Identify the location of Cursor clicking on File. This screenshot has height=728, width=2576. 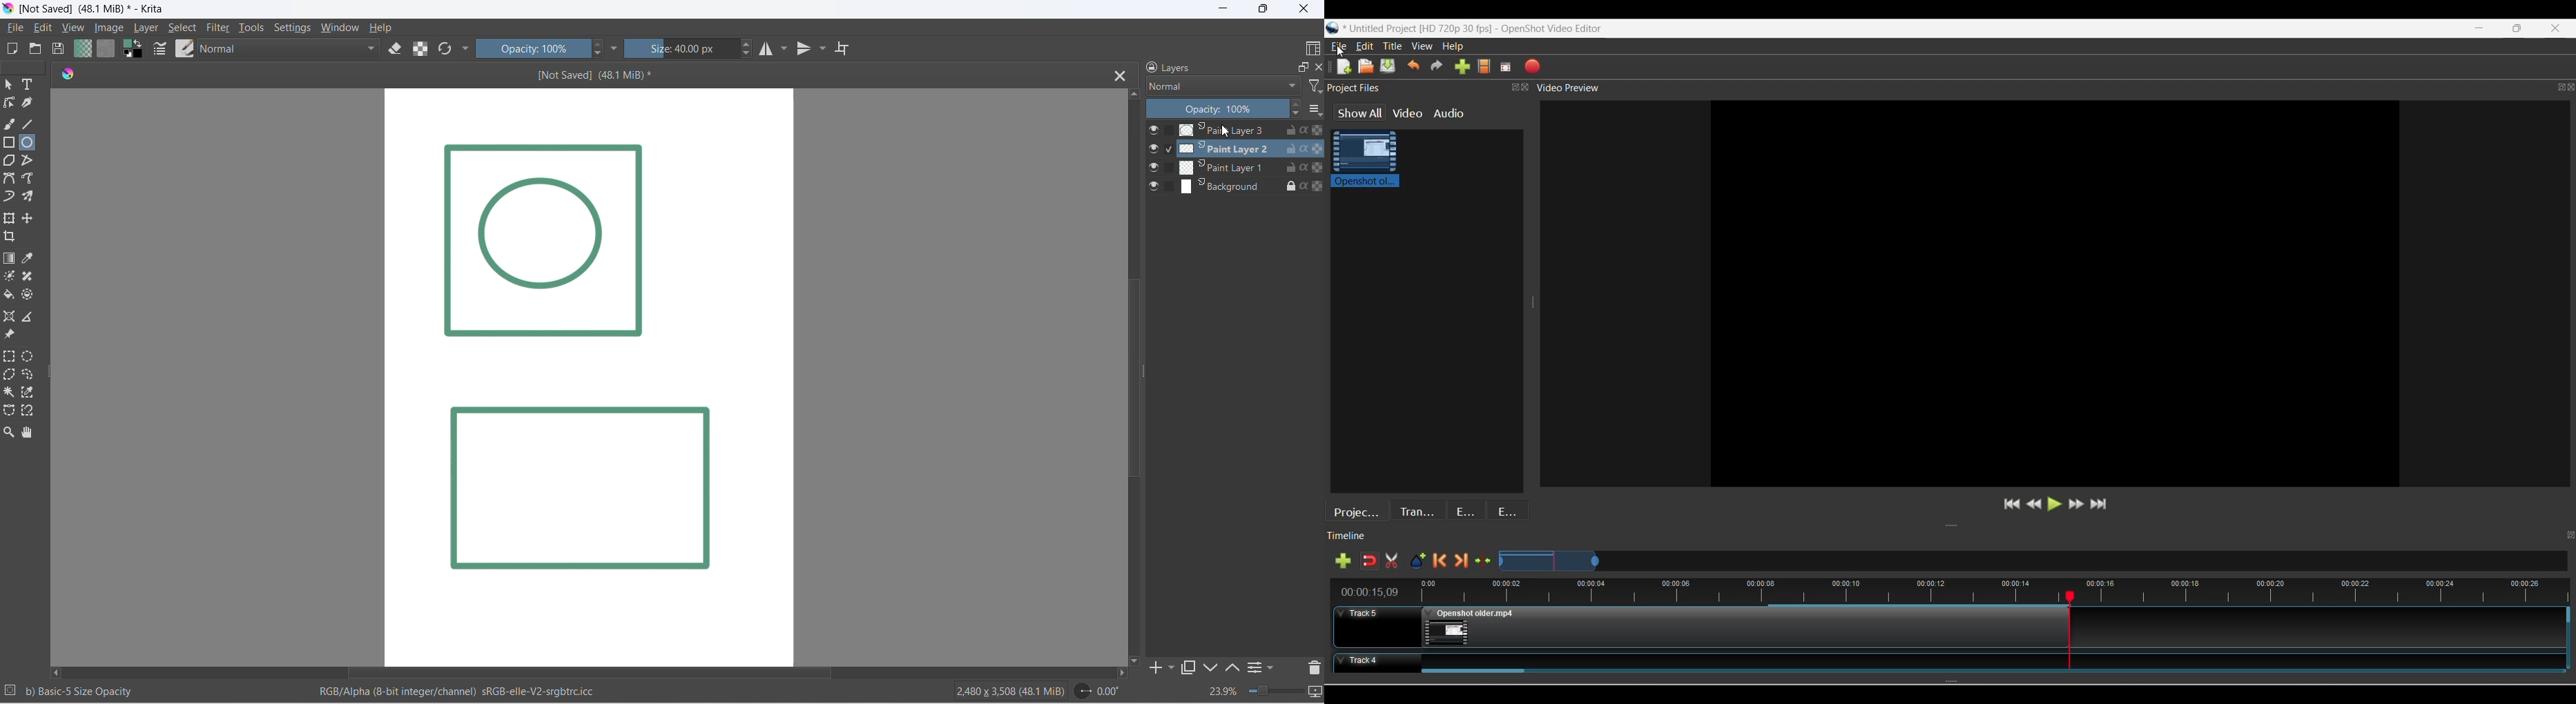
(1341, 51).